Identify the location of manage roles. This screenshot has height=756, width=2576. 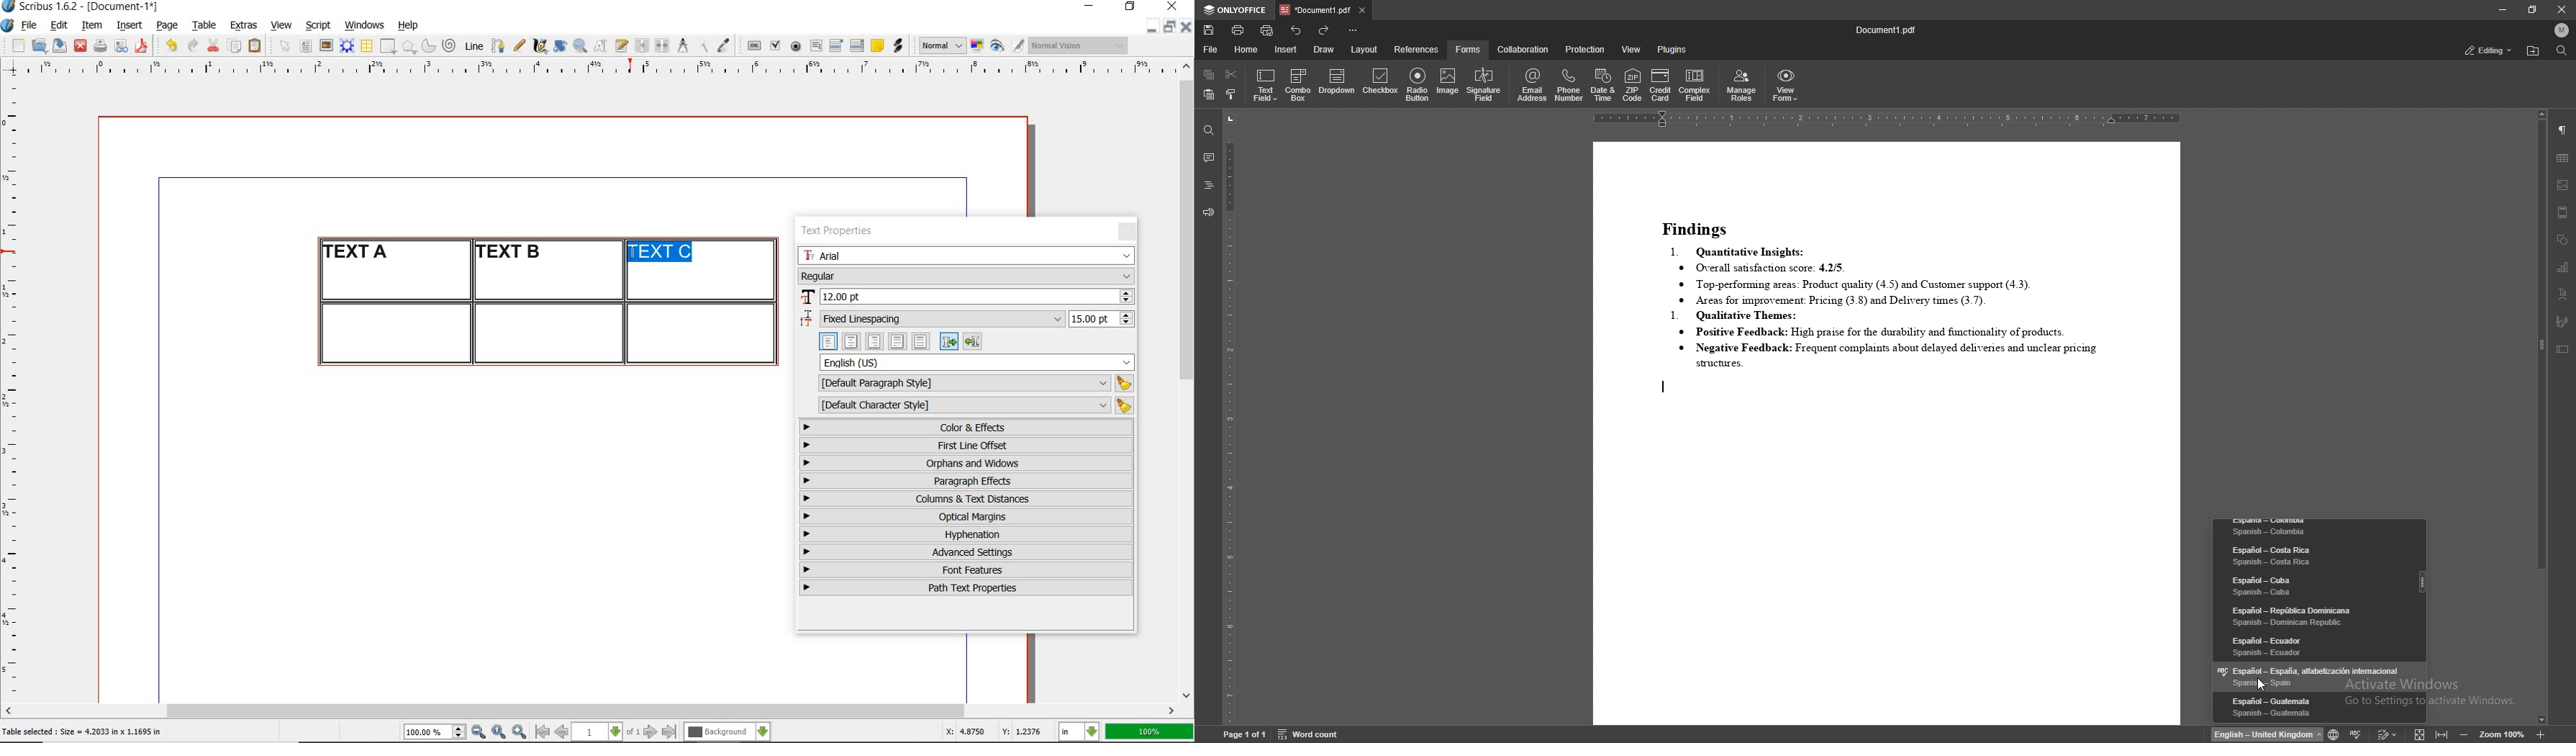
(1742, 86).